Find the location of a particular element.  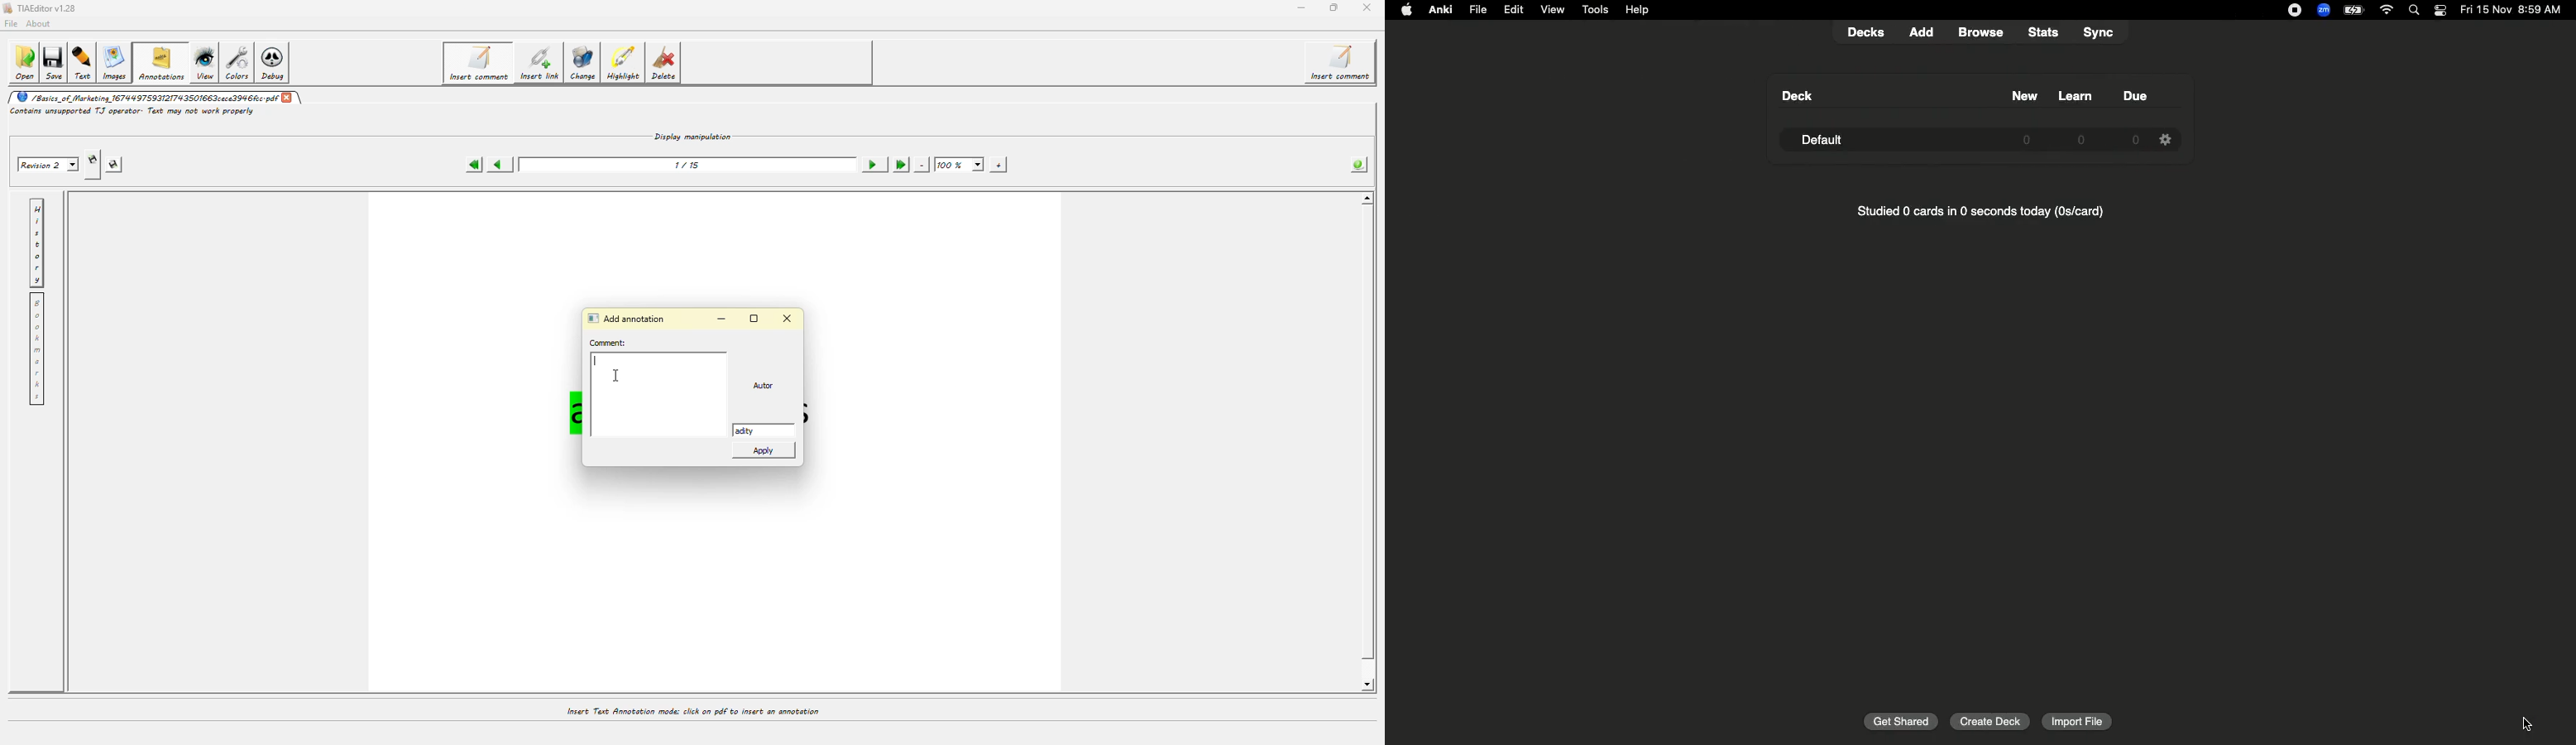

View is located at coordinates (1554, 8).